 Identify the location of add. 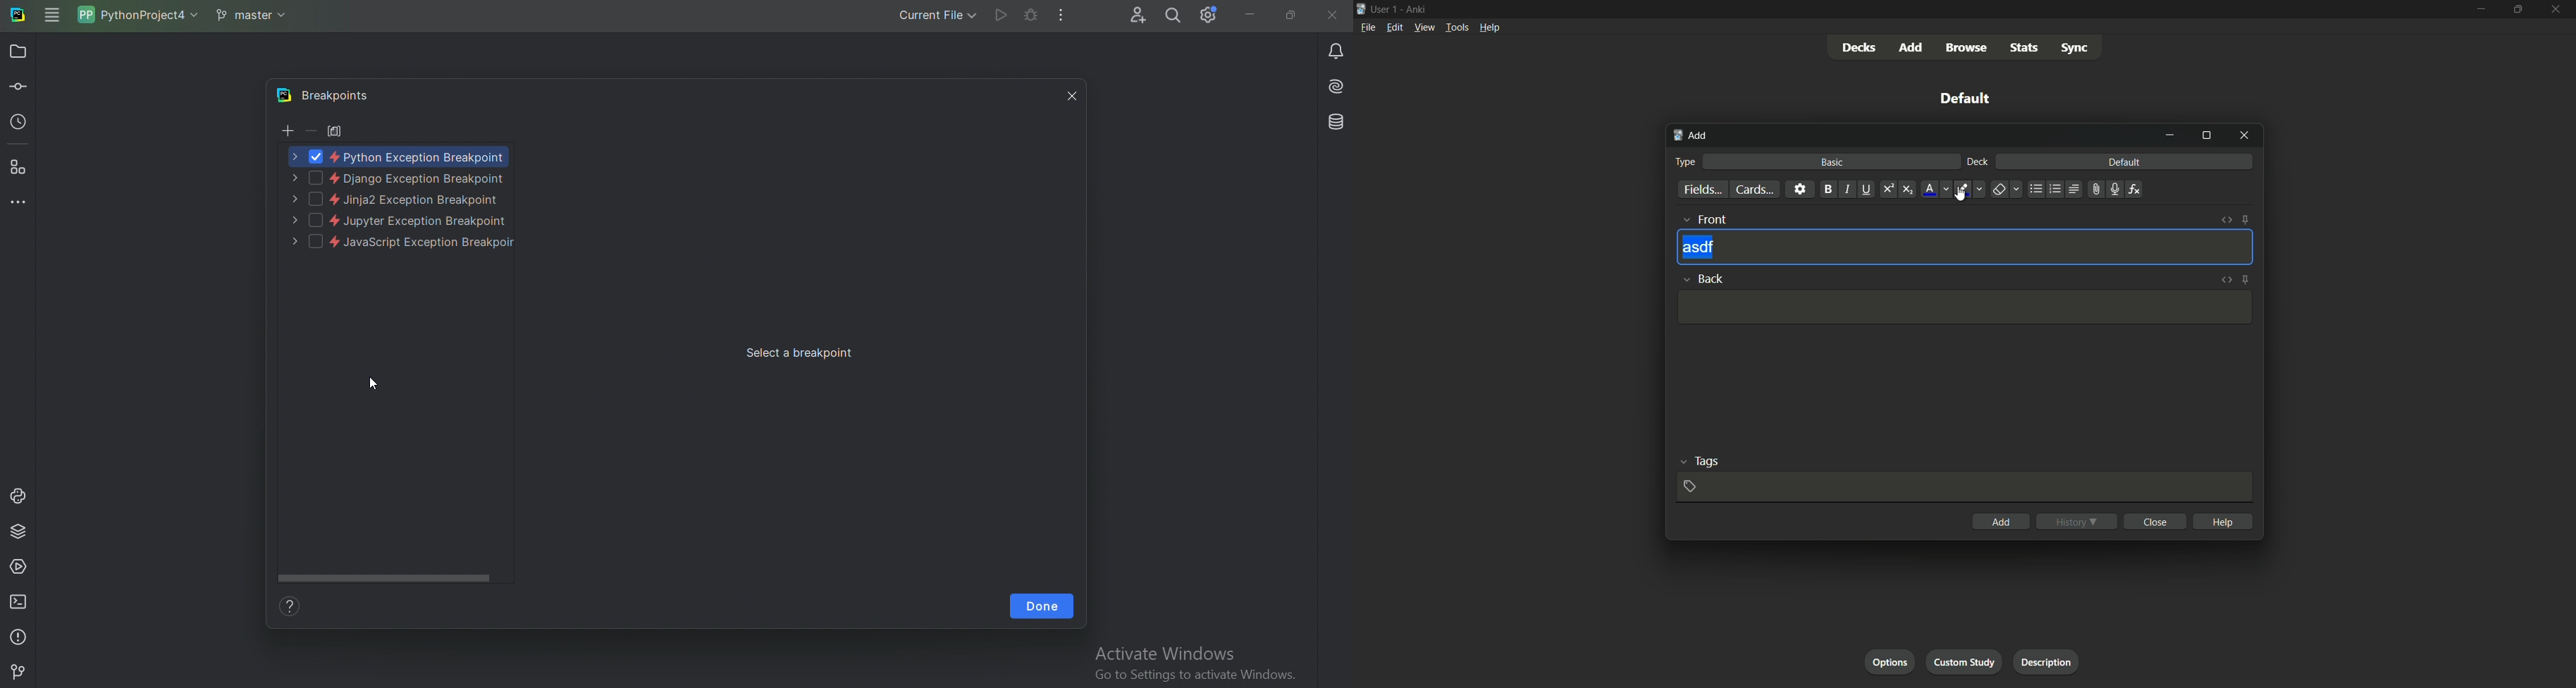
(1694, 136).